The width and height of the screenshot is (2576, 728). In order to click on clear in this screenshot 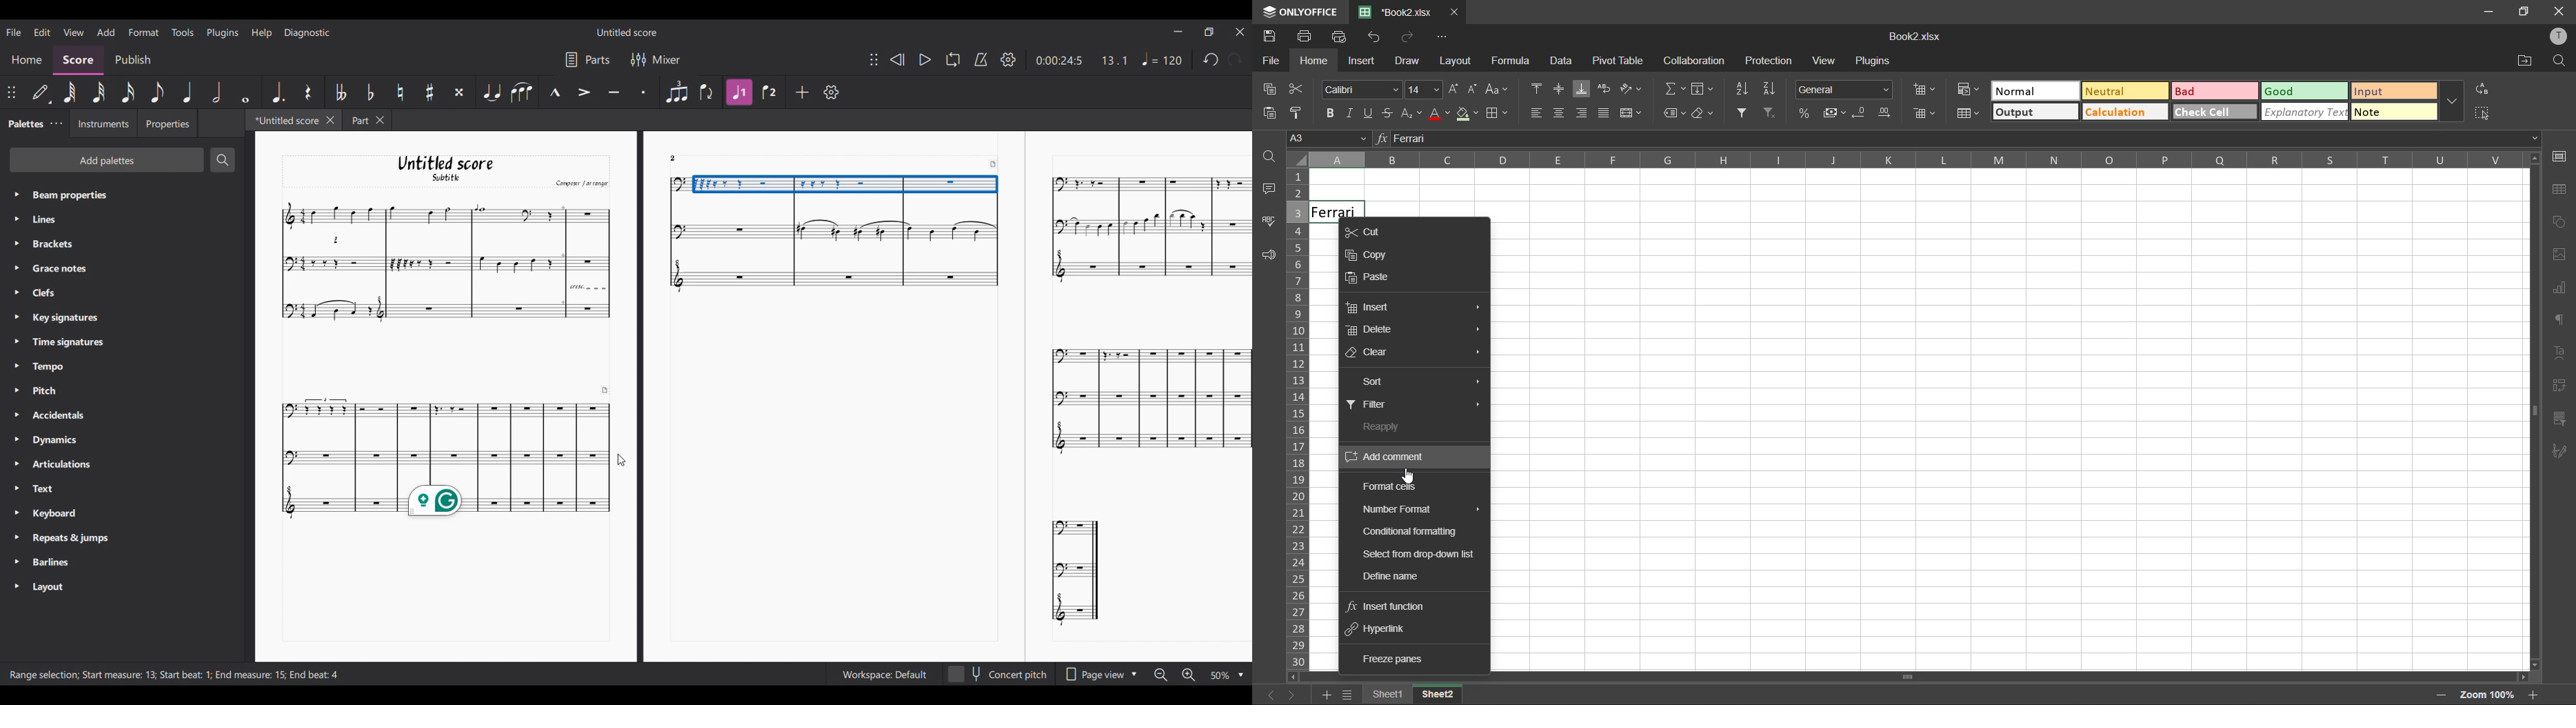, I will do `click(1704, 113)`.